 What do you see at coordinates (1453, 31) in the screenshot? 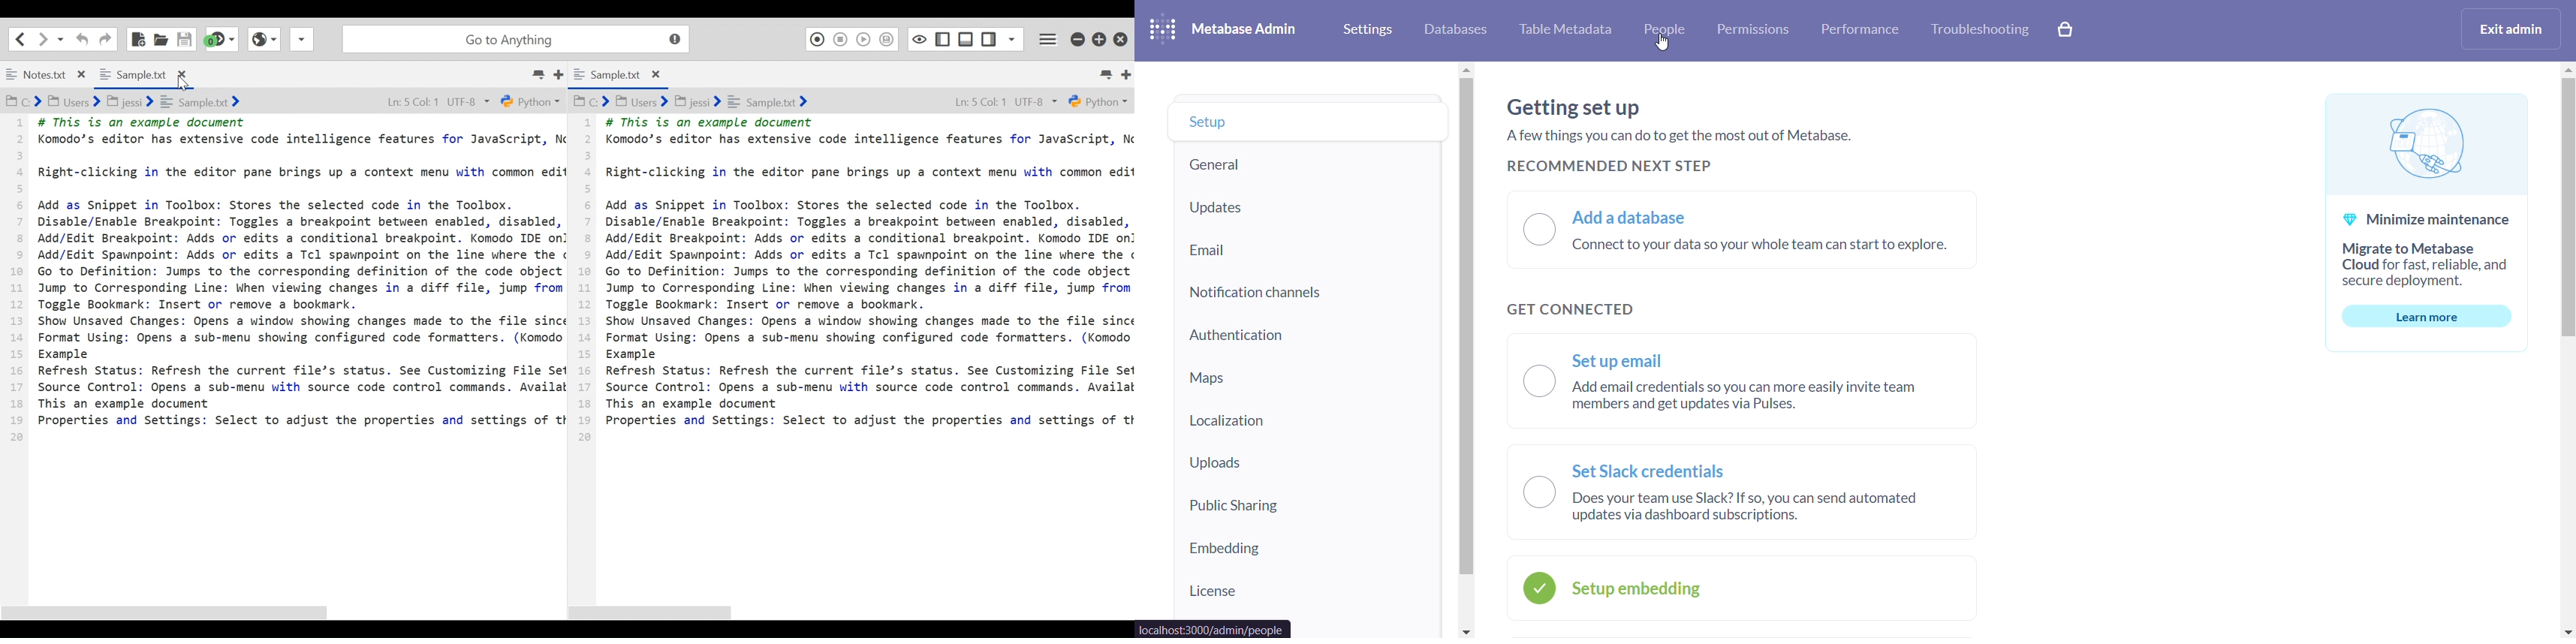
I see `database` at bounding box center [1453, 31].